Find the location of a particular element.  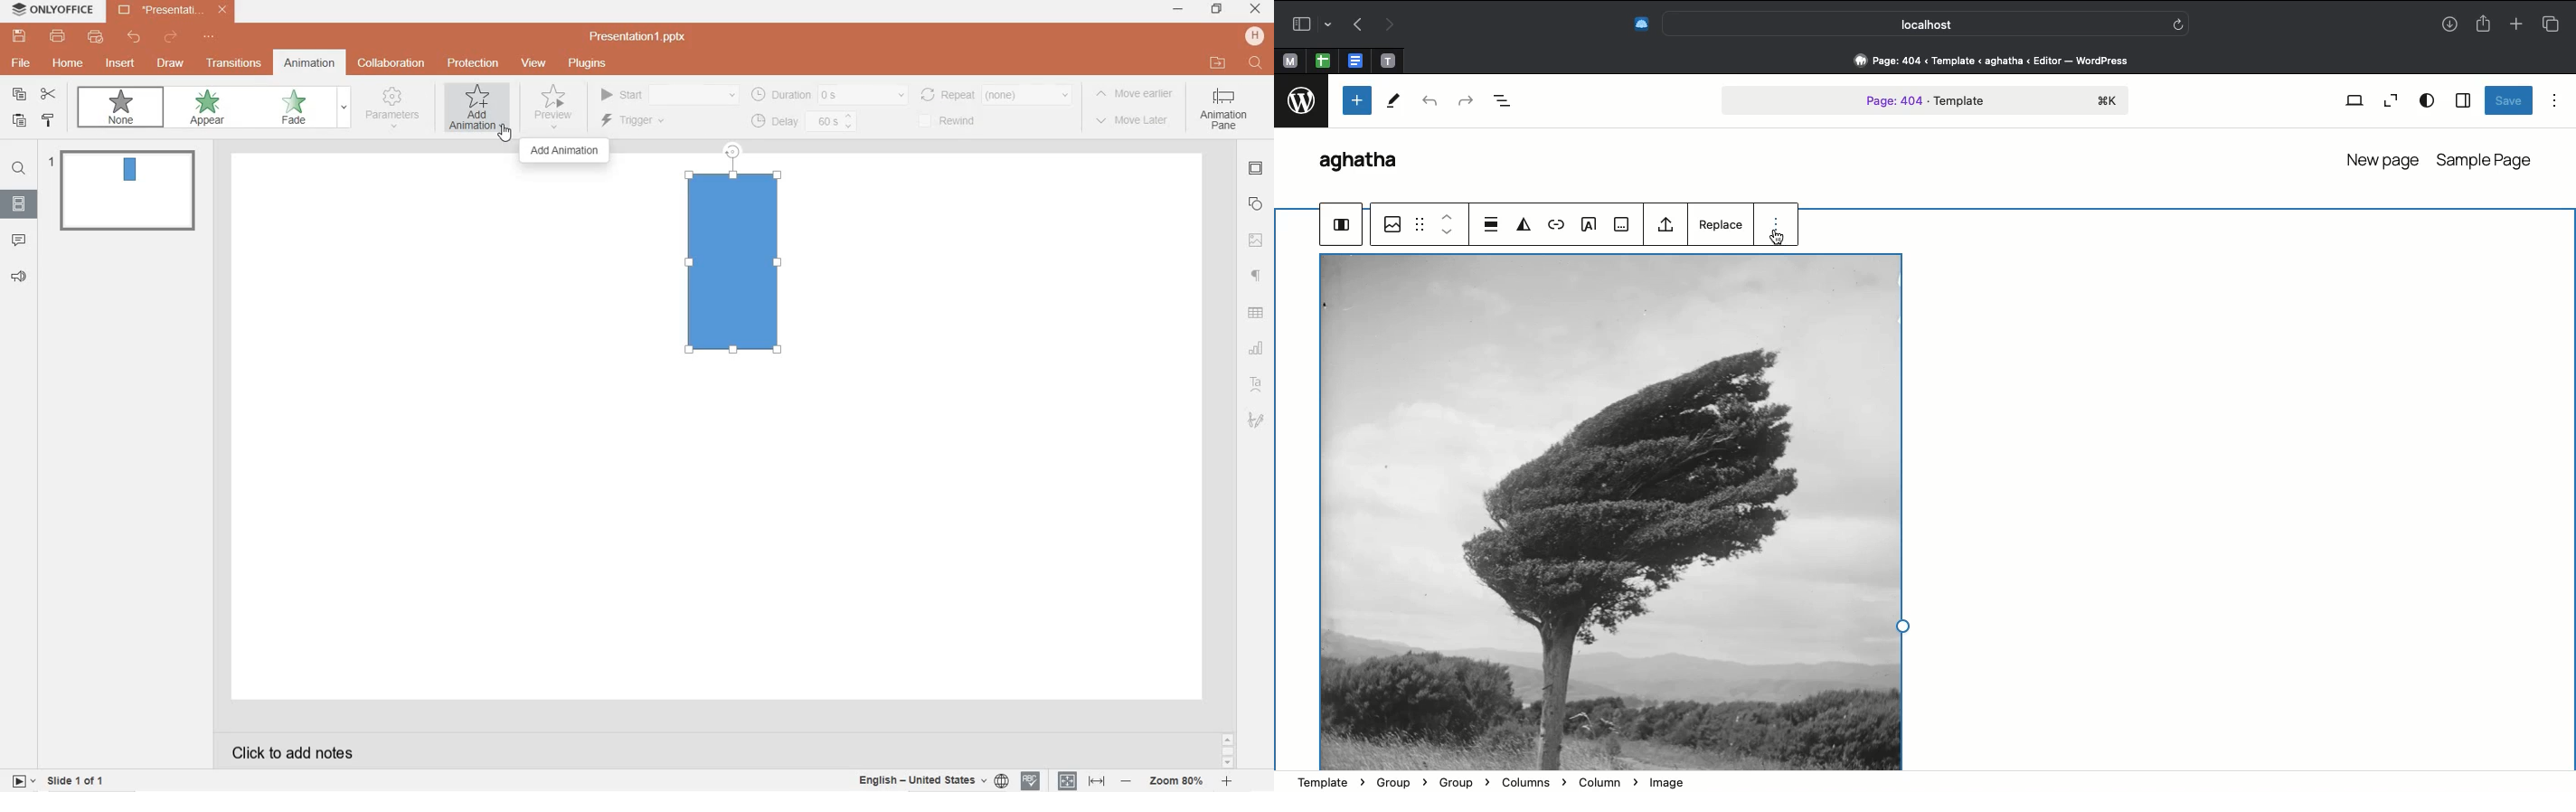

View options is located at coordinates (2428, 101).